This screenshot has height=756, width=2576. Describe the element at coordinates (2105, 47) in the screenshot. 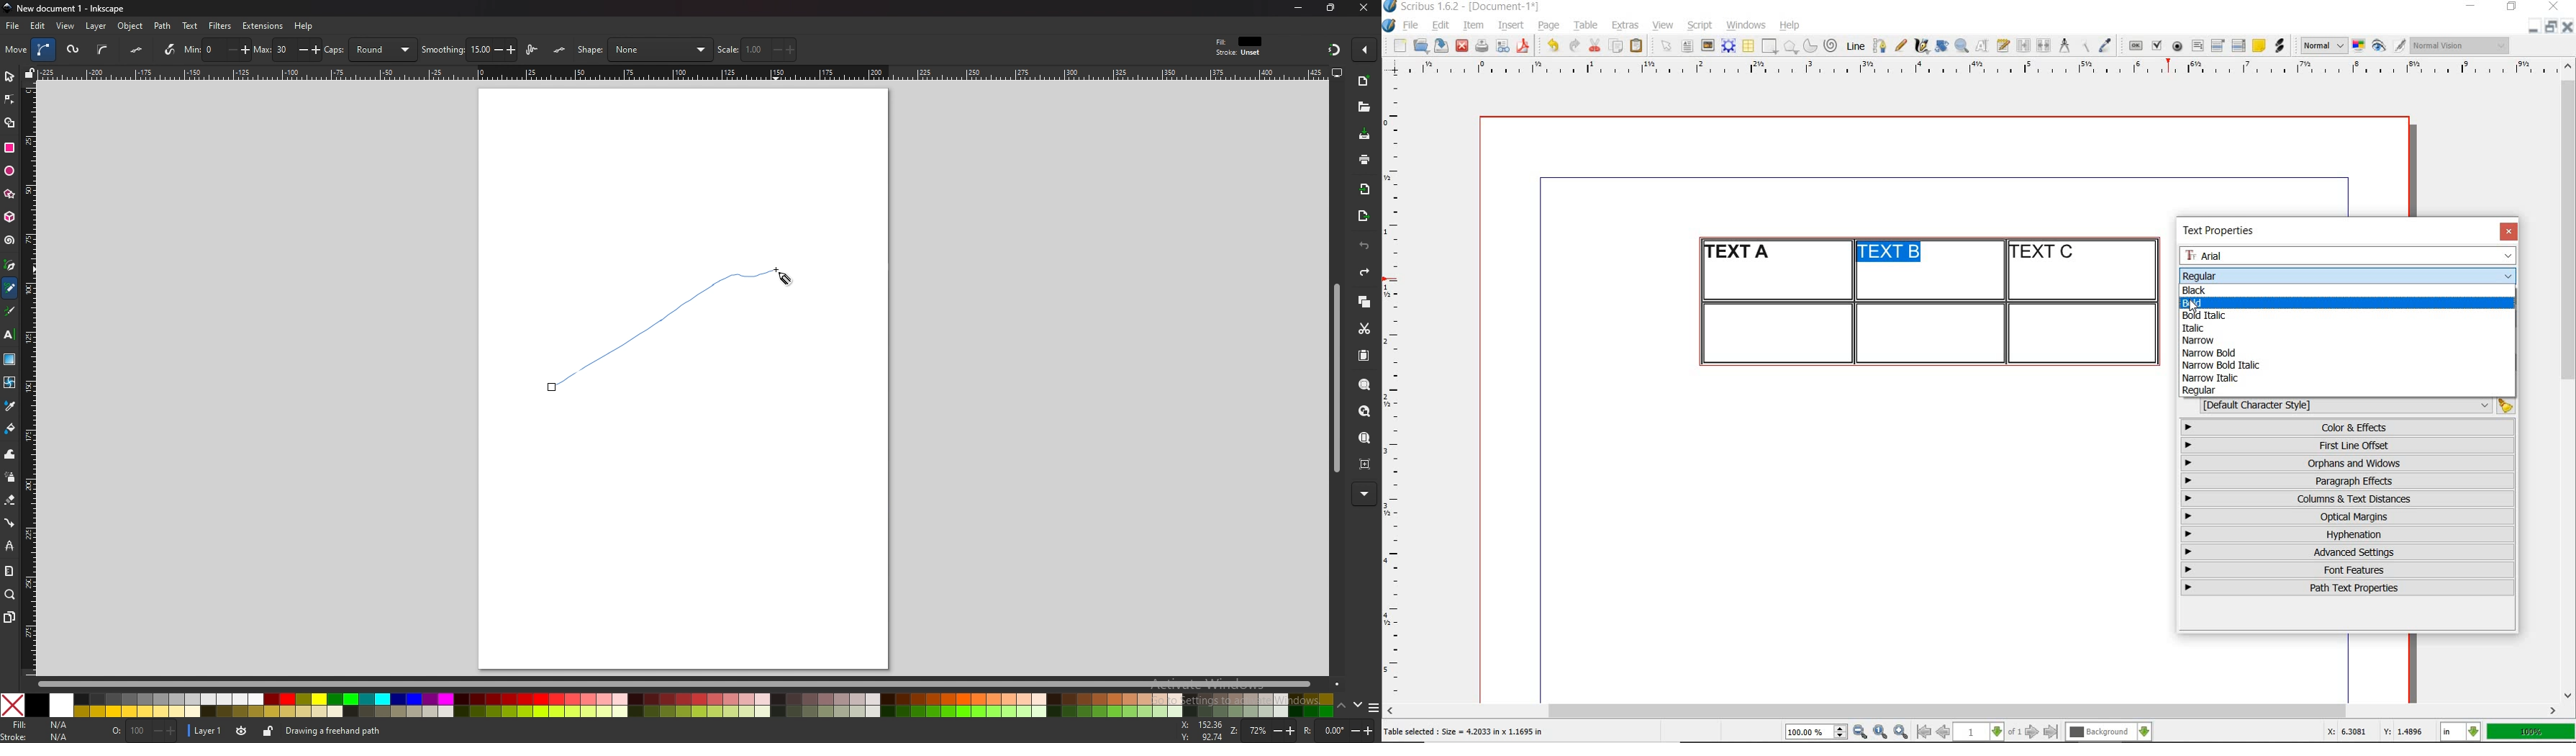

I see `eye dropper` at that location.